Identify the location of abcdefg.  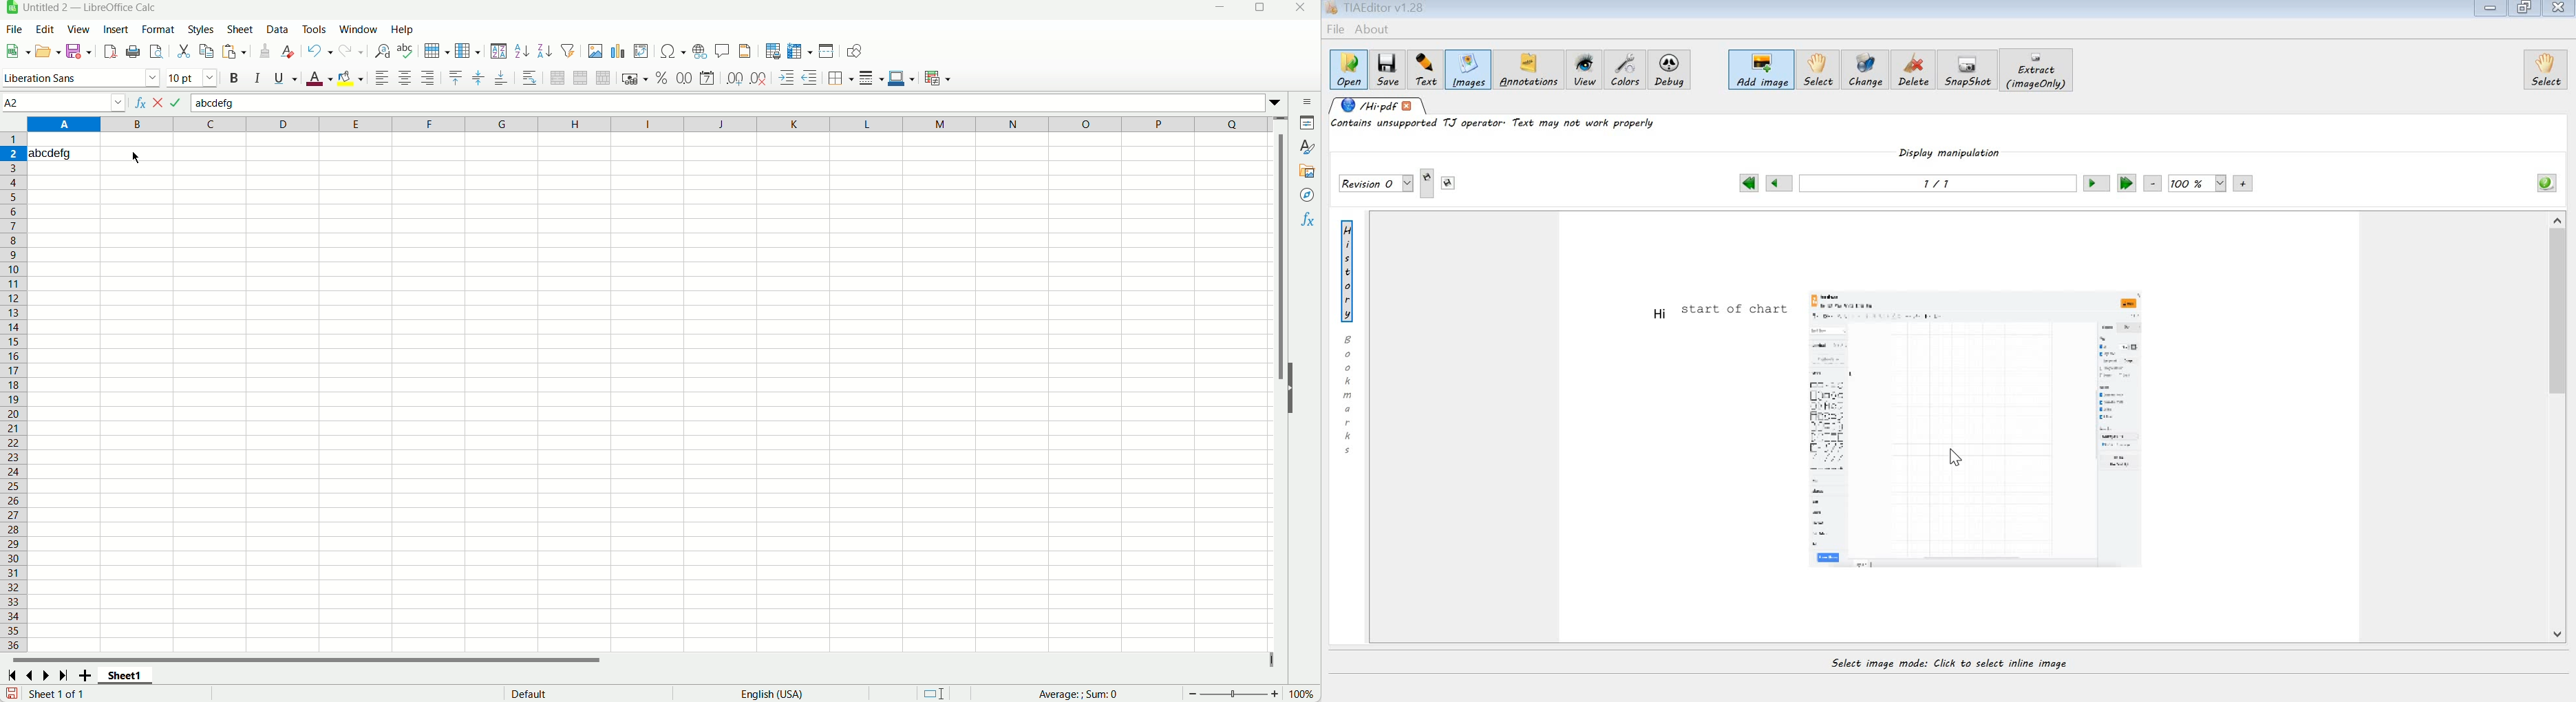
(52, 153).